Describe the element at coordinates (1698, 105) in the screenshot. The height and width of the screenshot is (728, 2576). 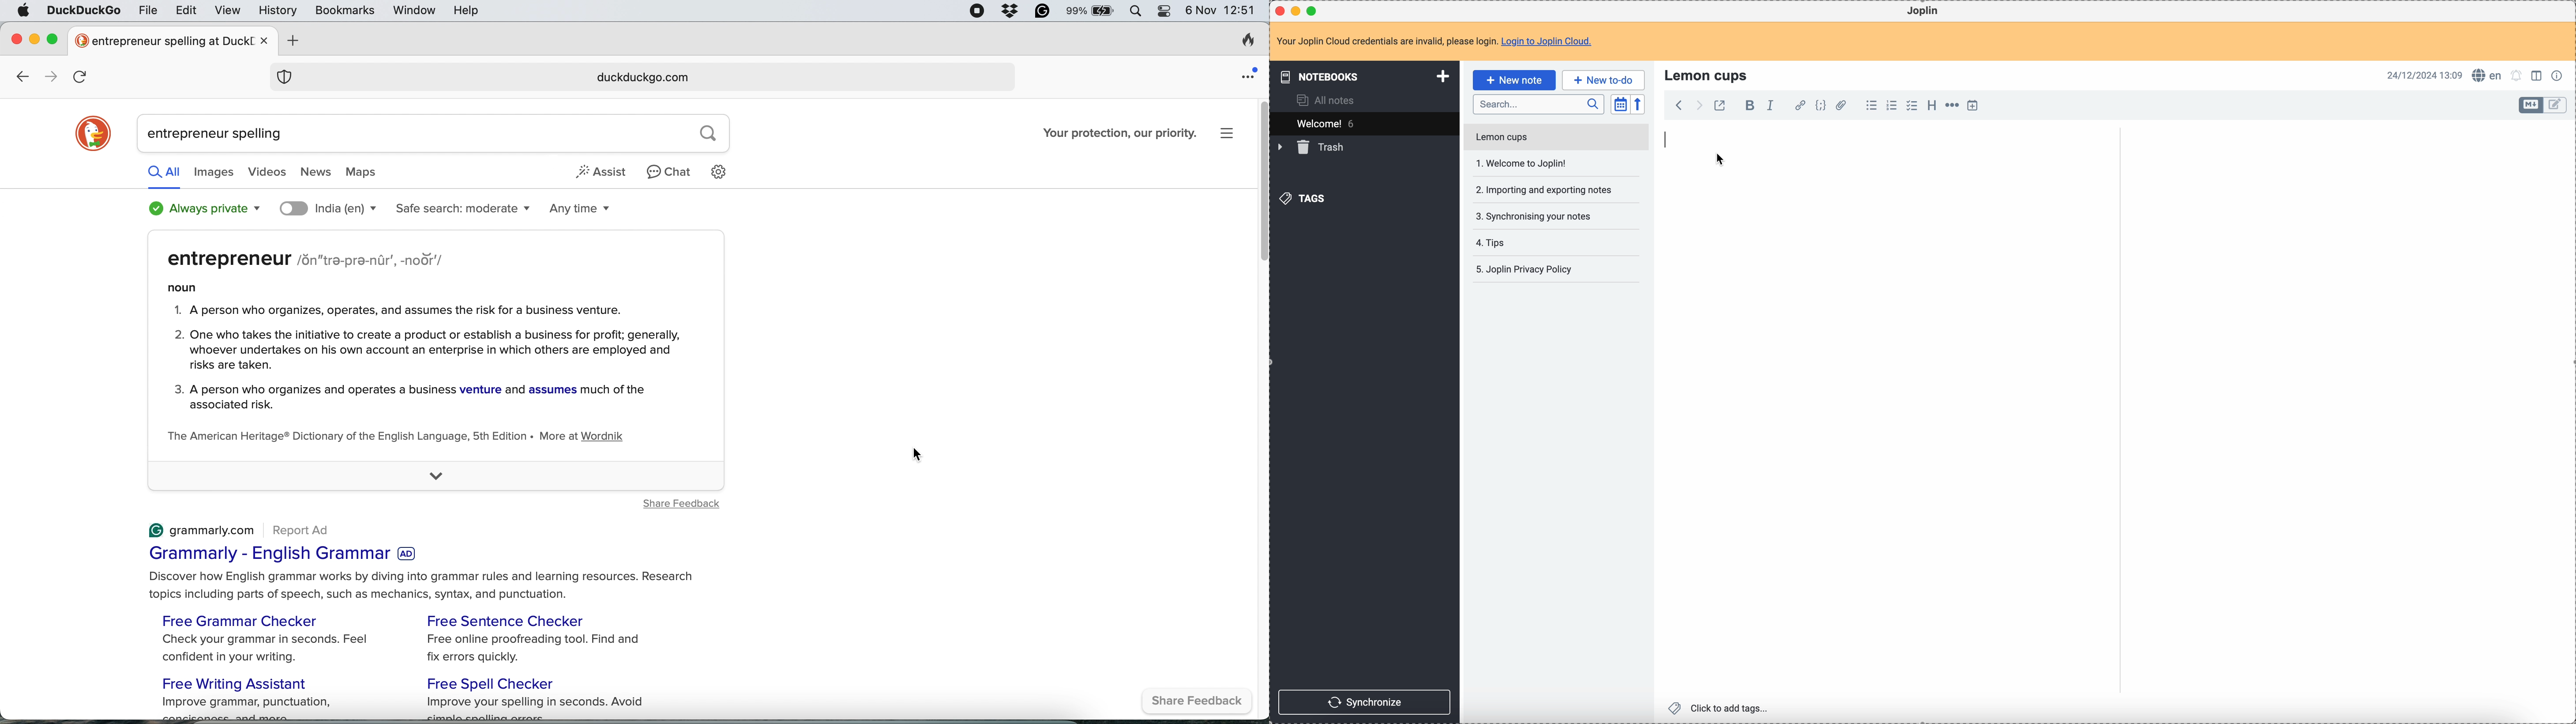
I see `foward` at that location.